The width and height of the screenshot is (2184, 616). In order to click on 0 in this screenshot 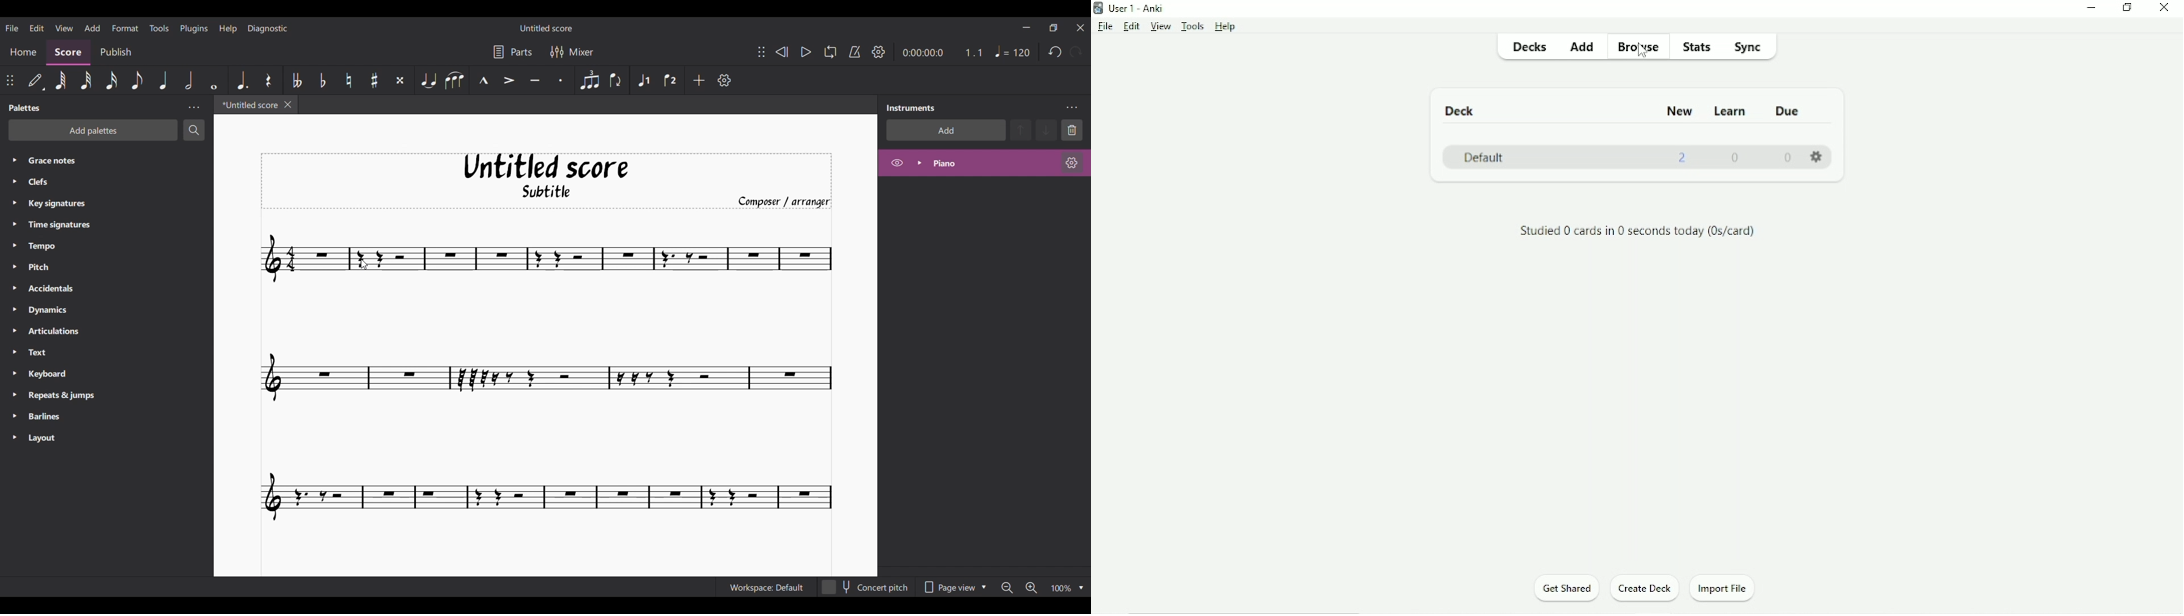, I will do `click(1788, 158)`.